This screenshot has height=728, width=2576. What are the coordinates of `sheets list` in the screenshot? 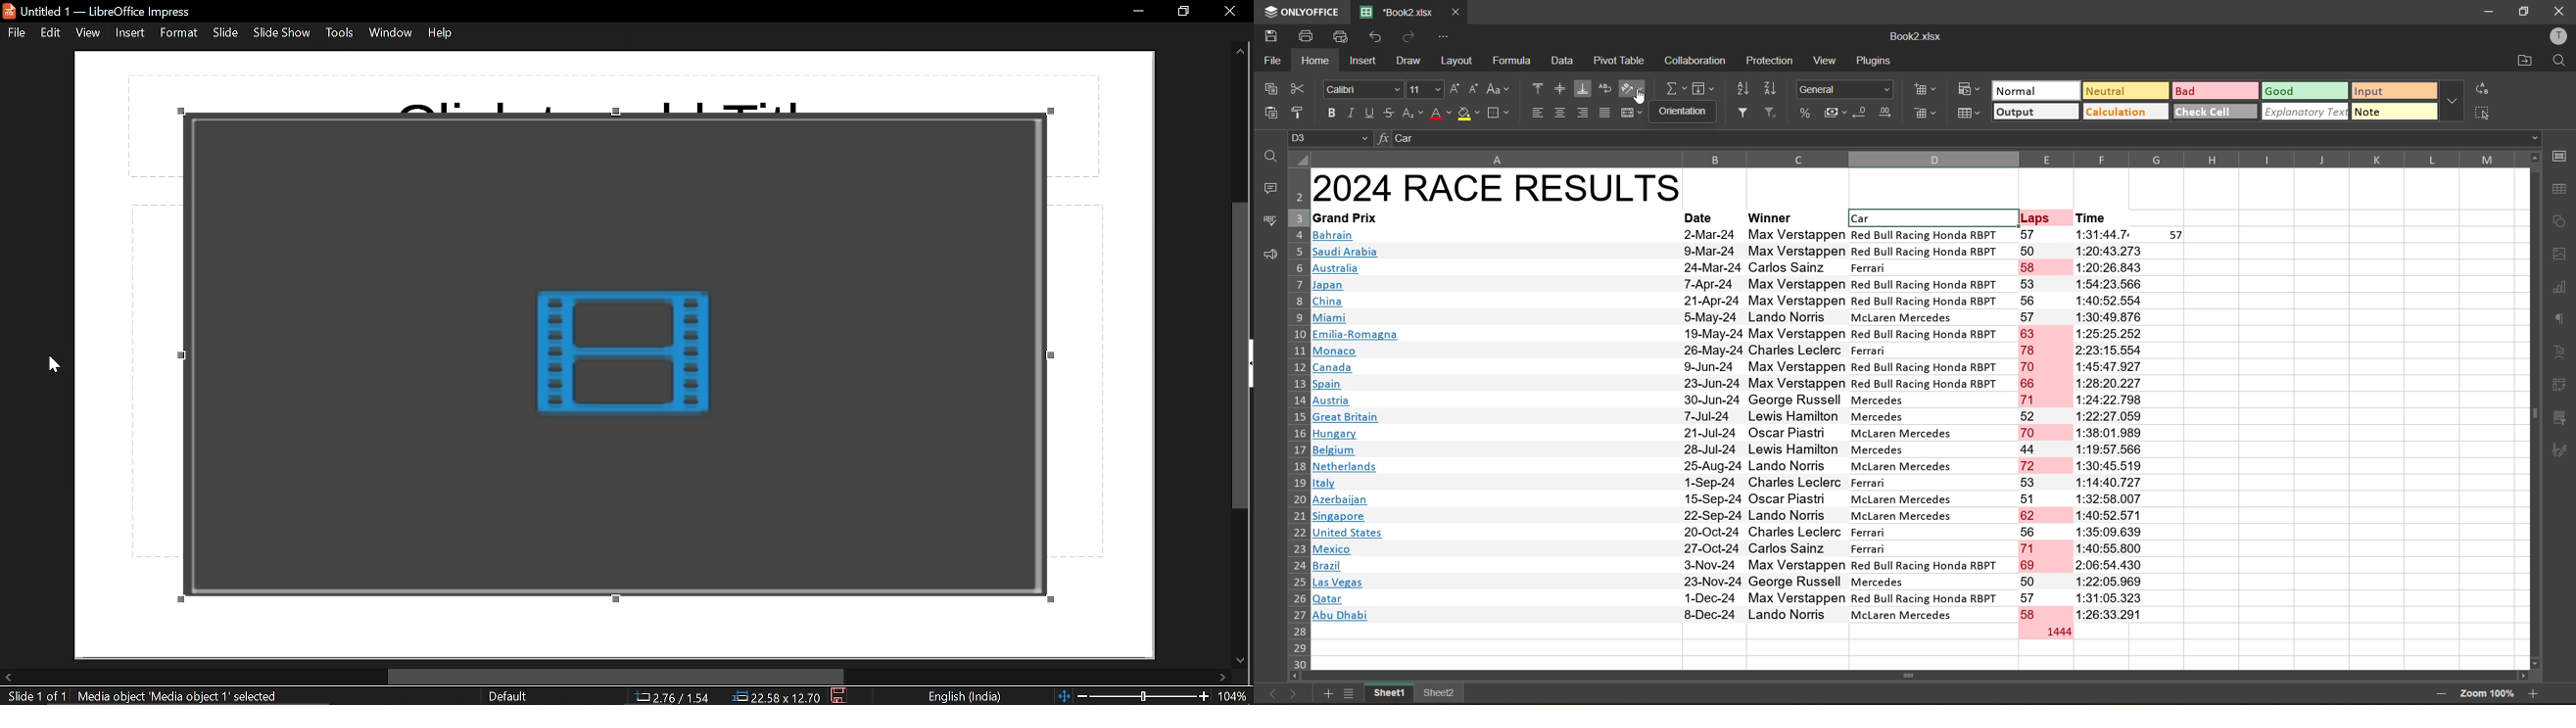 It's located at (1350, 695).